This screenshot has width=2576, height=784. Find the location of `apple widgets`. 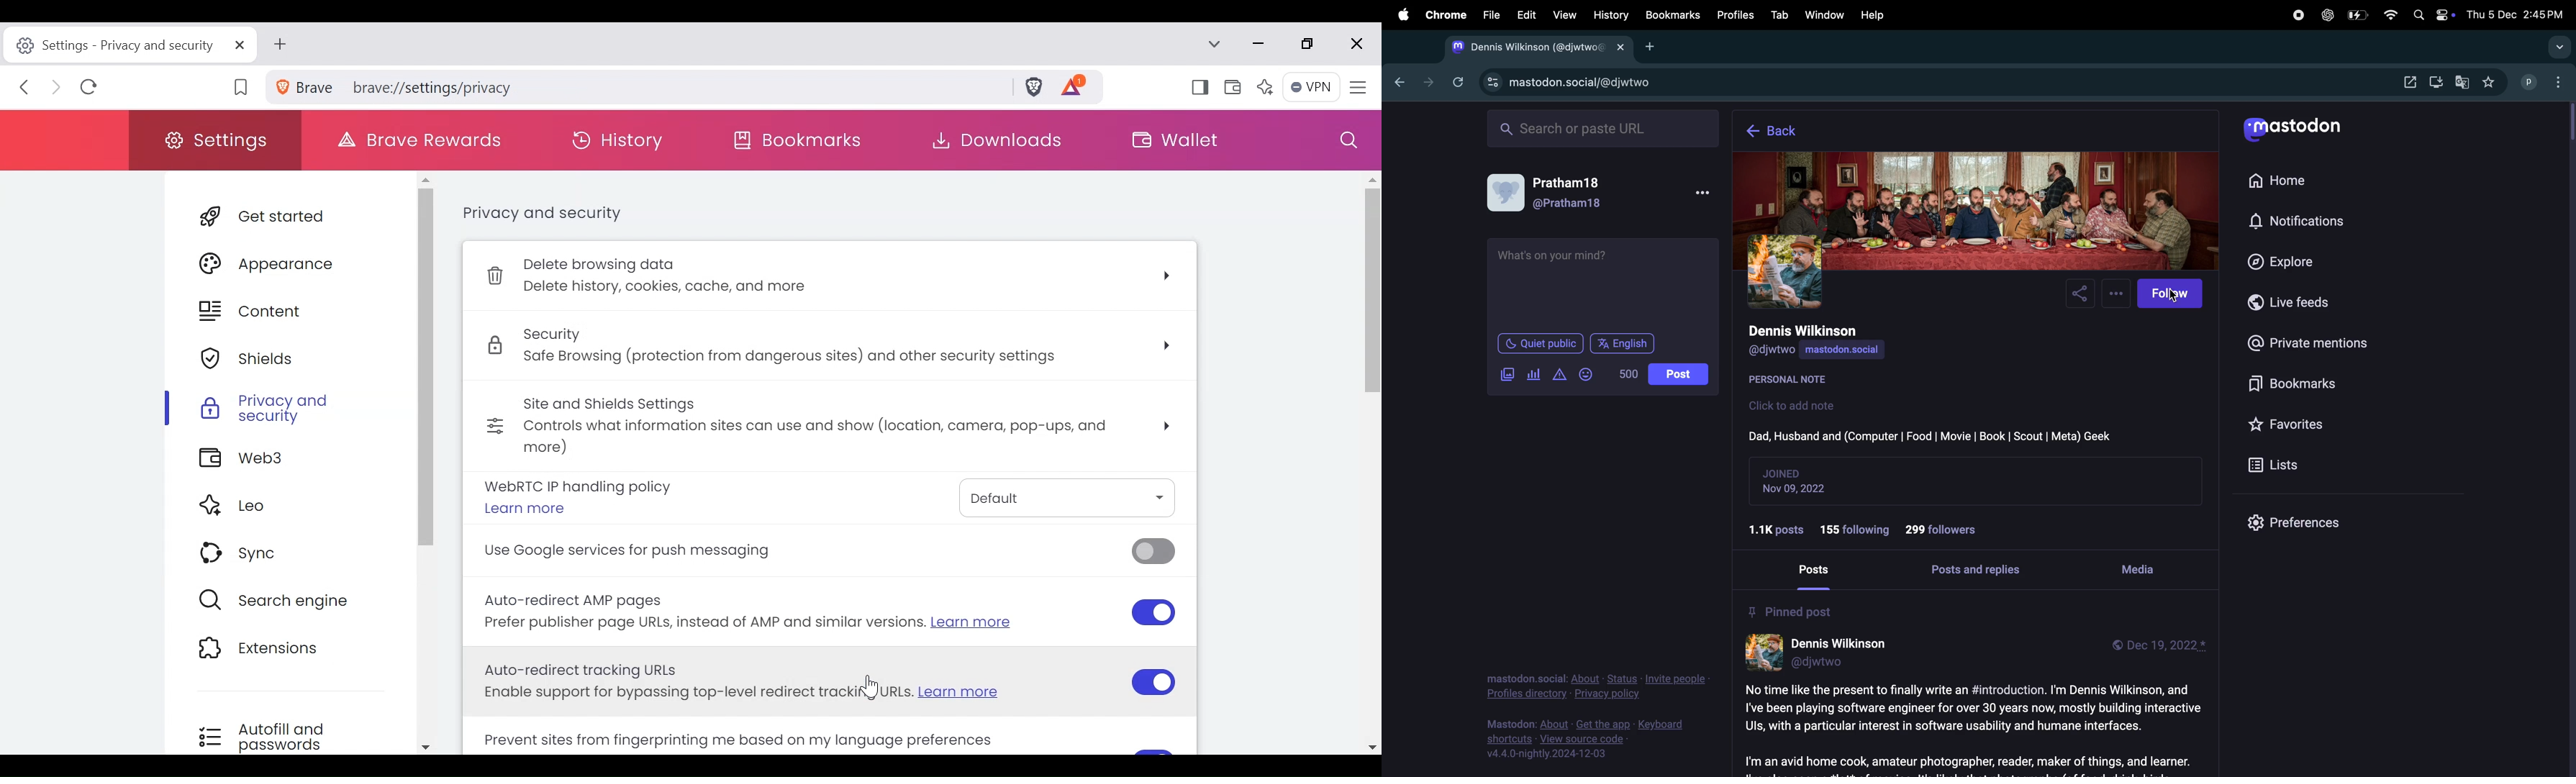

apple widgets is located at coordinates (2432, 13).